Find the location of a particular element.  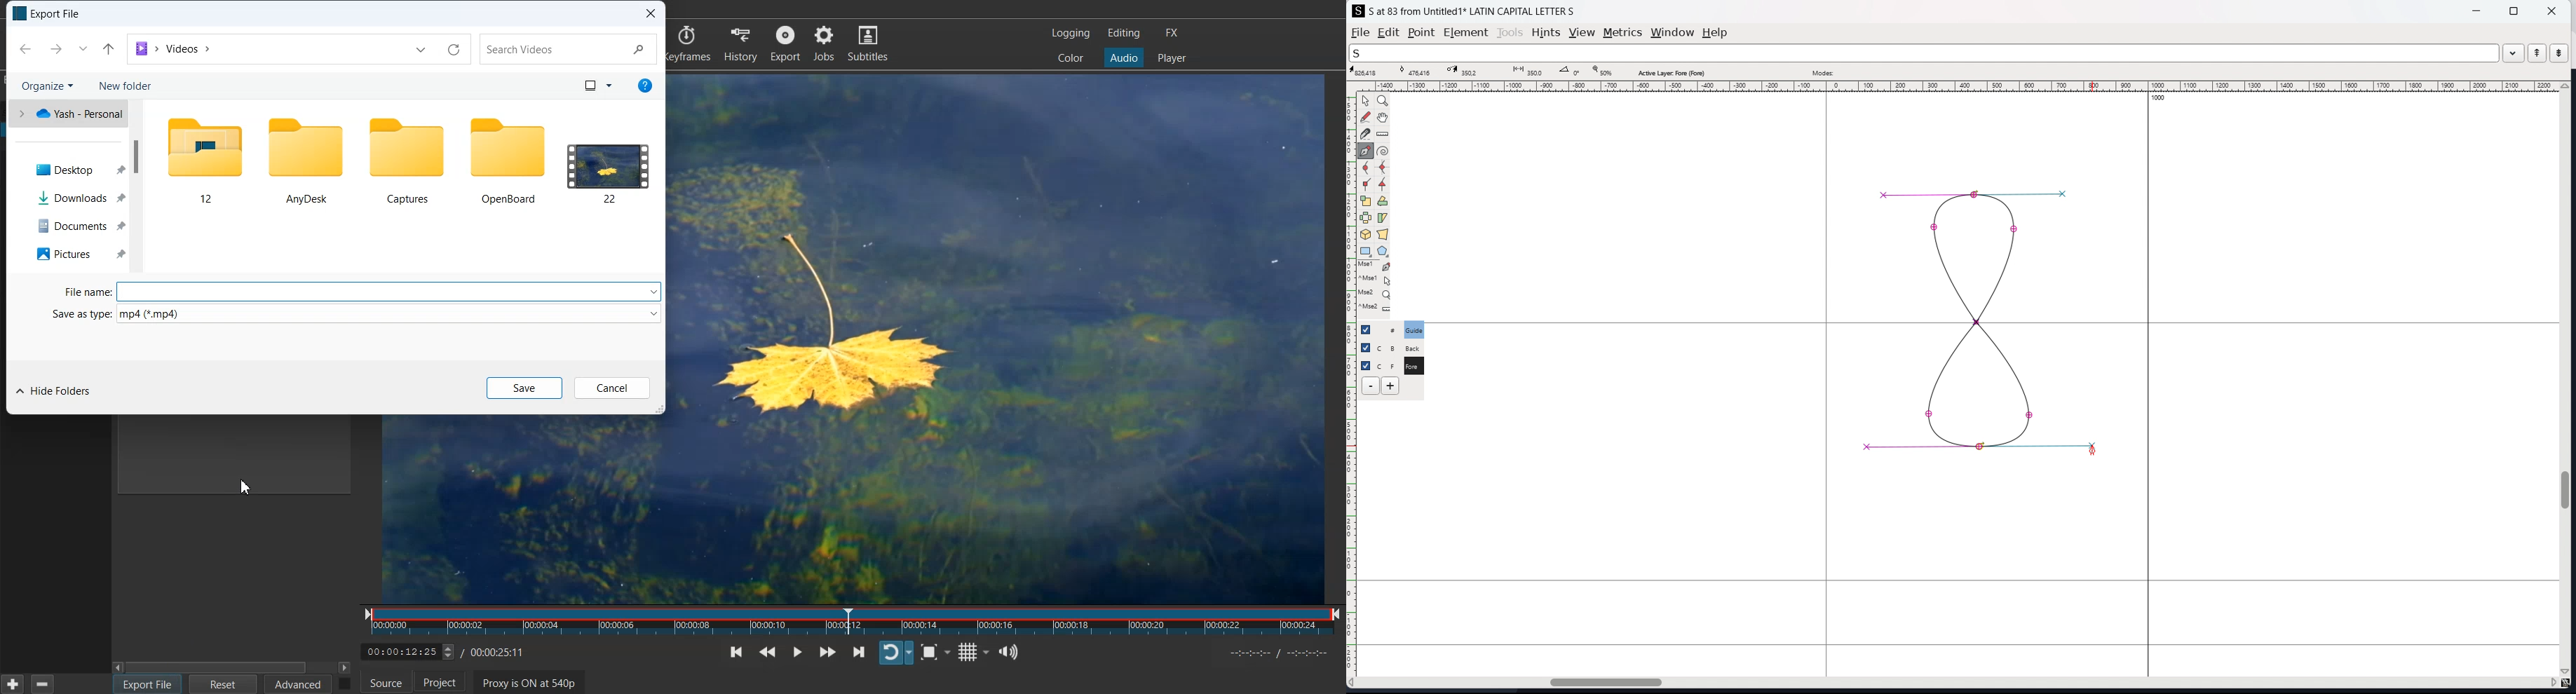

Advanced is located at coordinates (299, 684).